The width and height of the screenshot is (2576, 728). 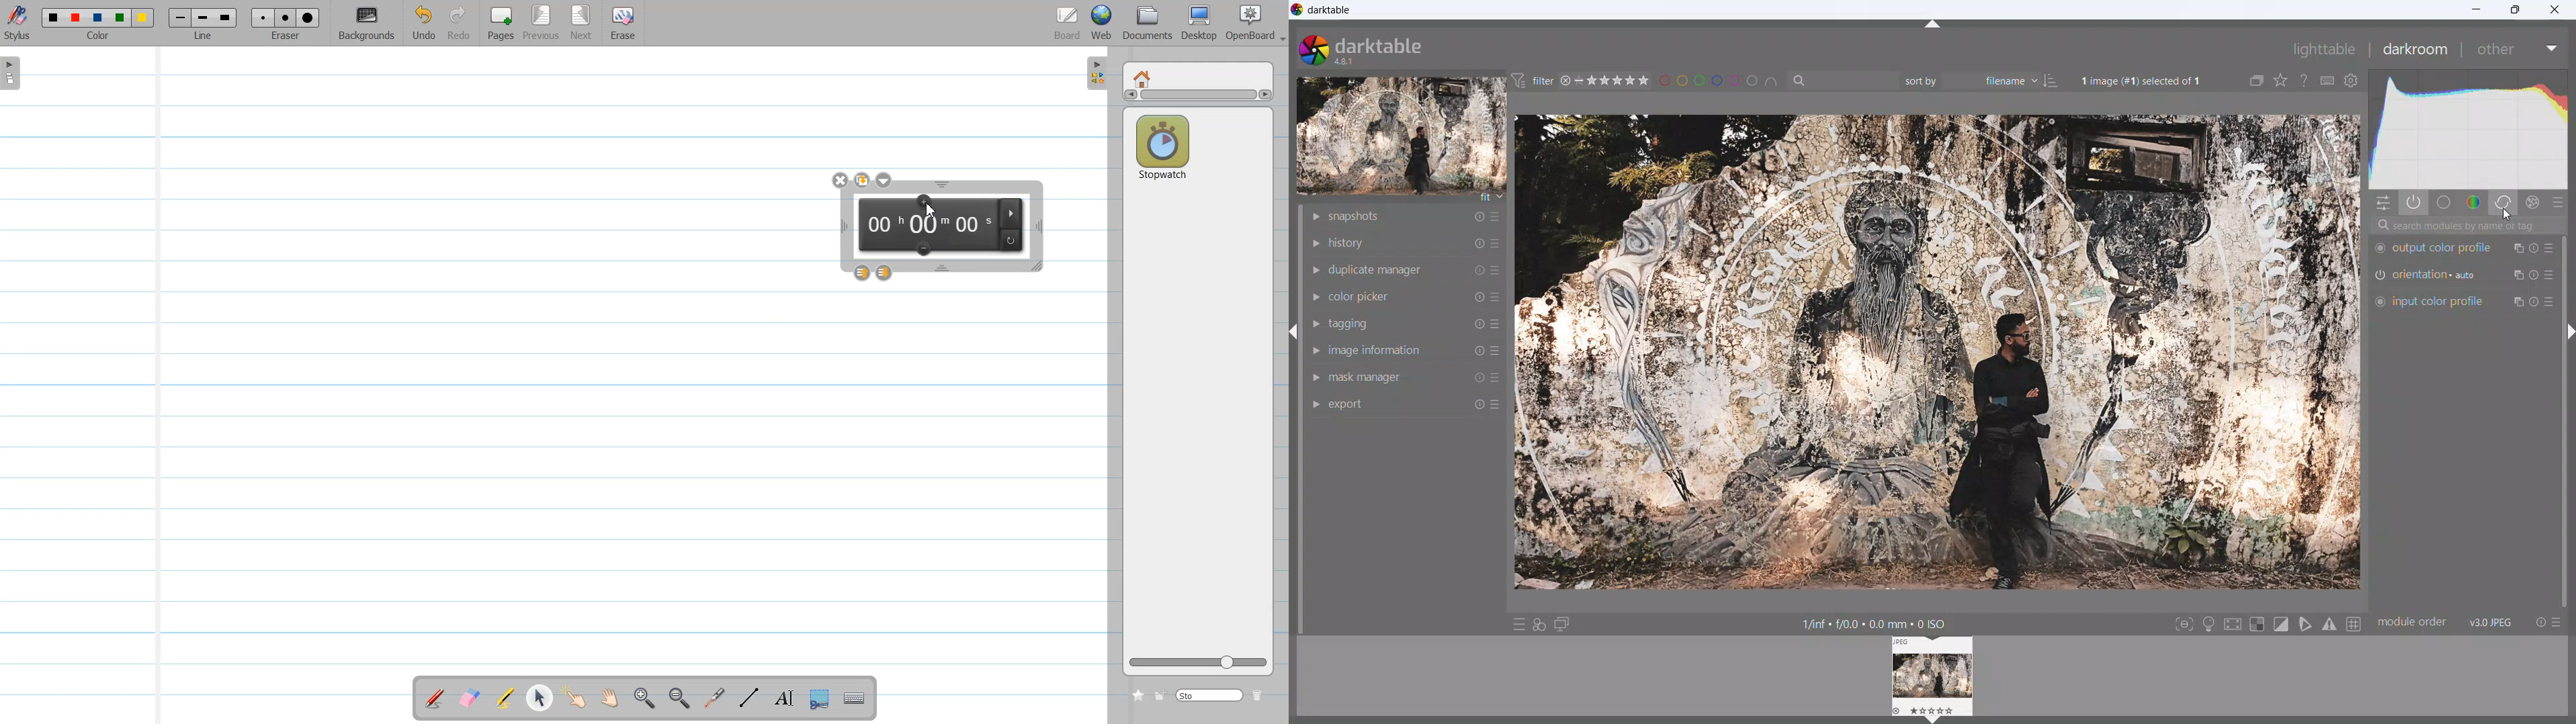 I want to click on color, so click(x=2474, y=203).